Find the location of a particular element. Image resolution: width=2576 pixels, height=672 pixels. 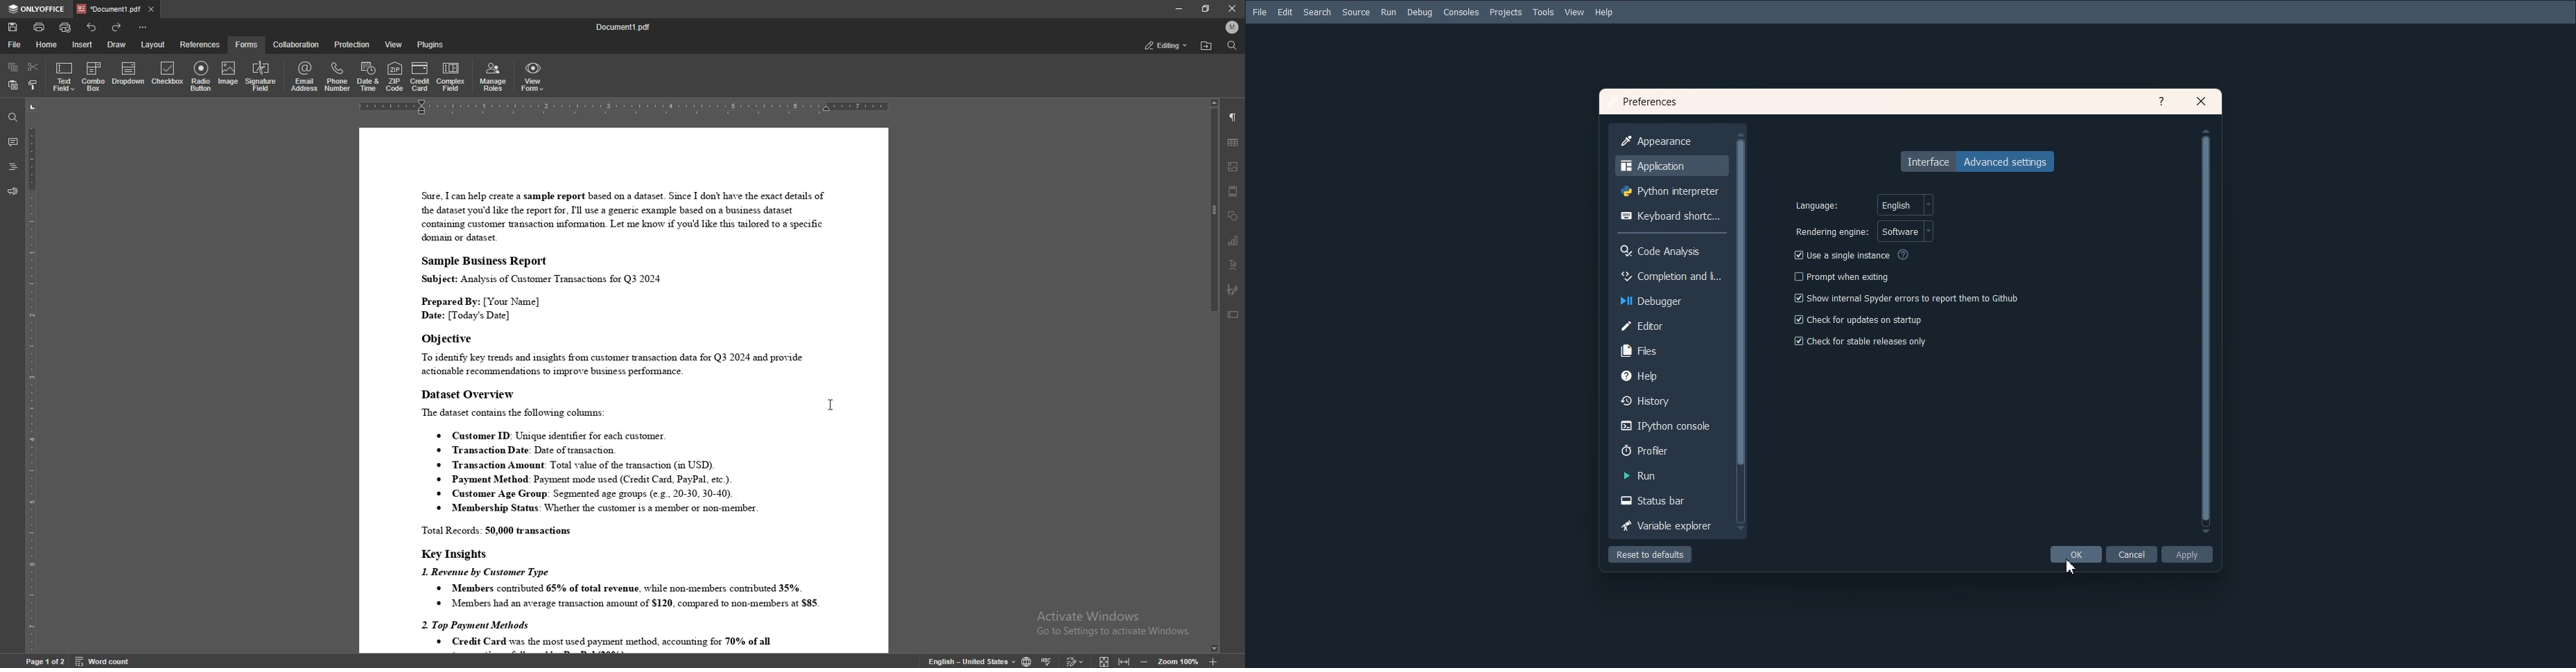

feedback is located at coordinates (12, 192).